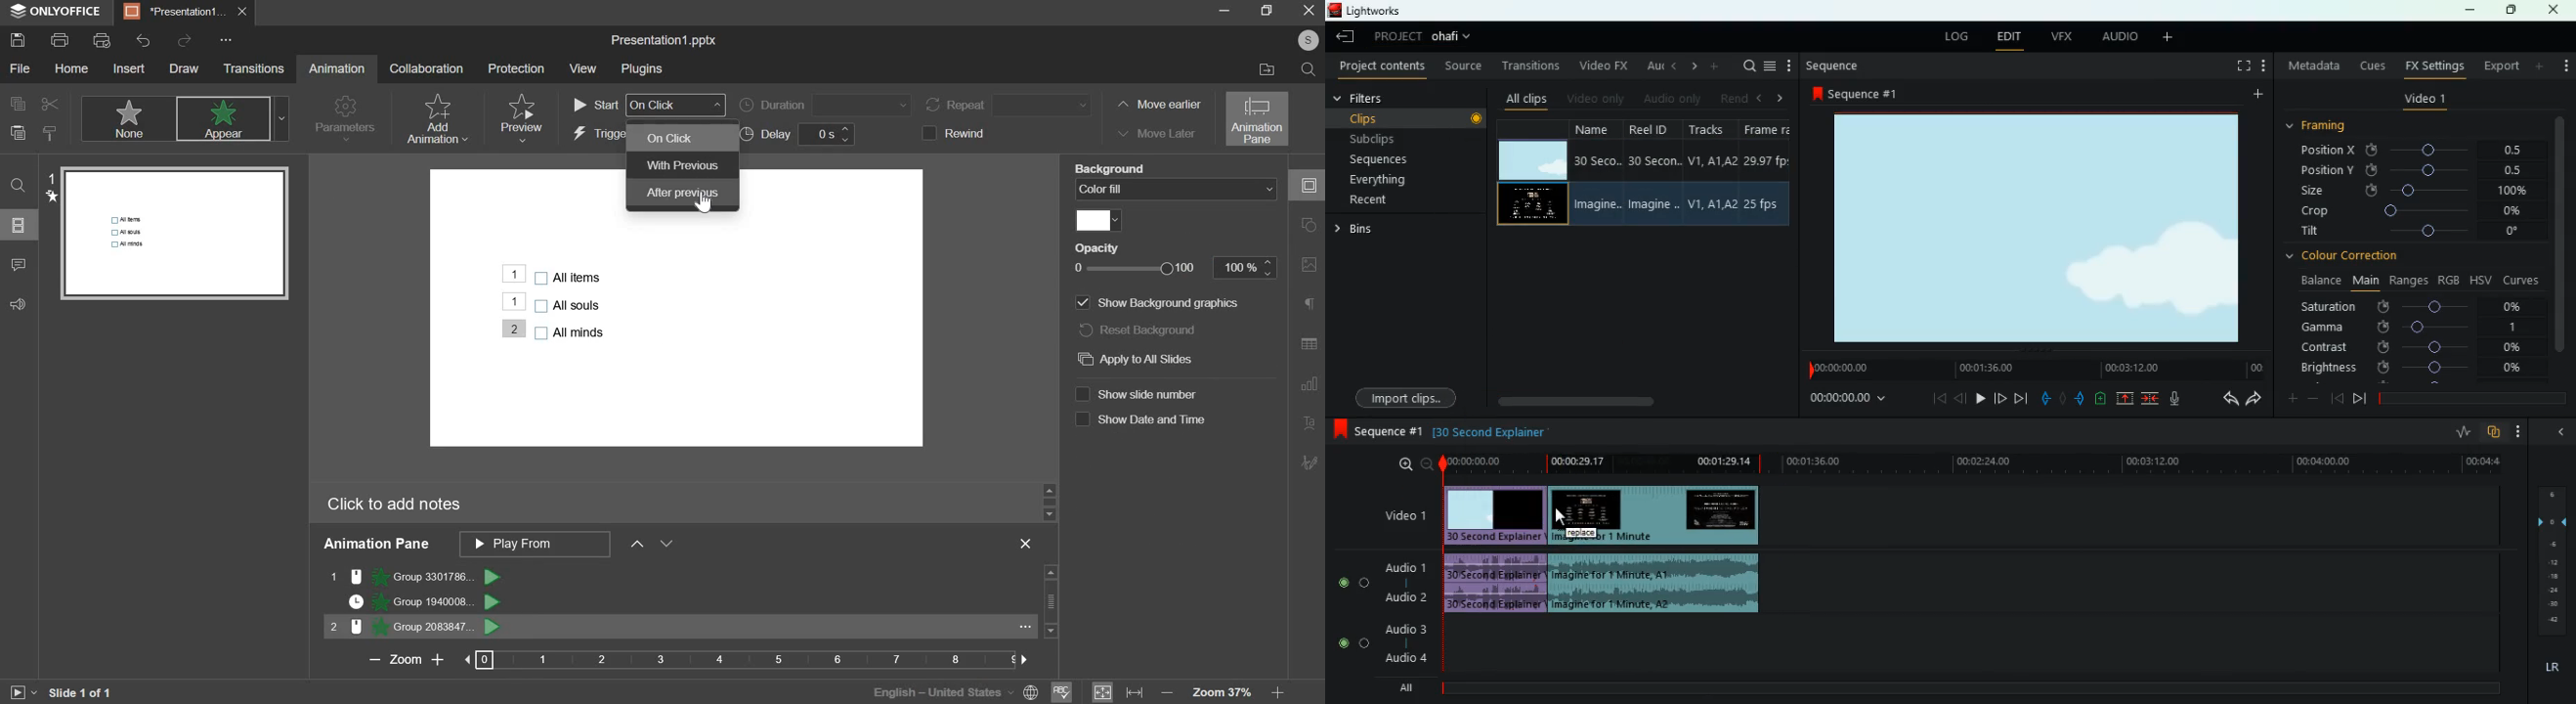  What do you see at coordinates (18, 185) in the screenshot?
I see `find` at bounding box center [18, 185].